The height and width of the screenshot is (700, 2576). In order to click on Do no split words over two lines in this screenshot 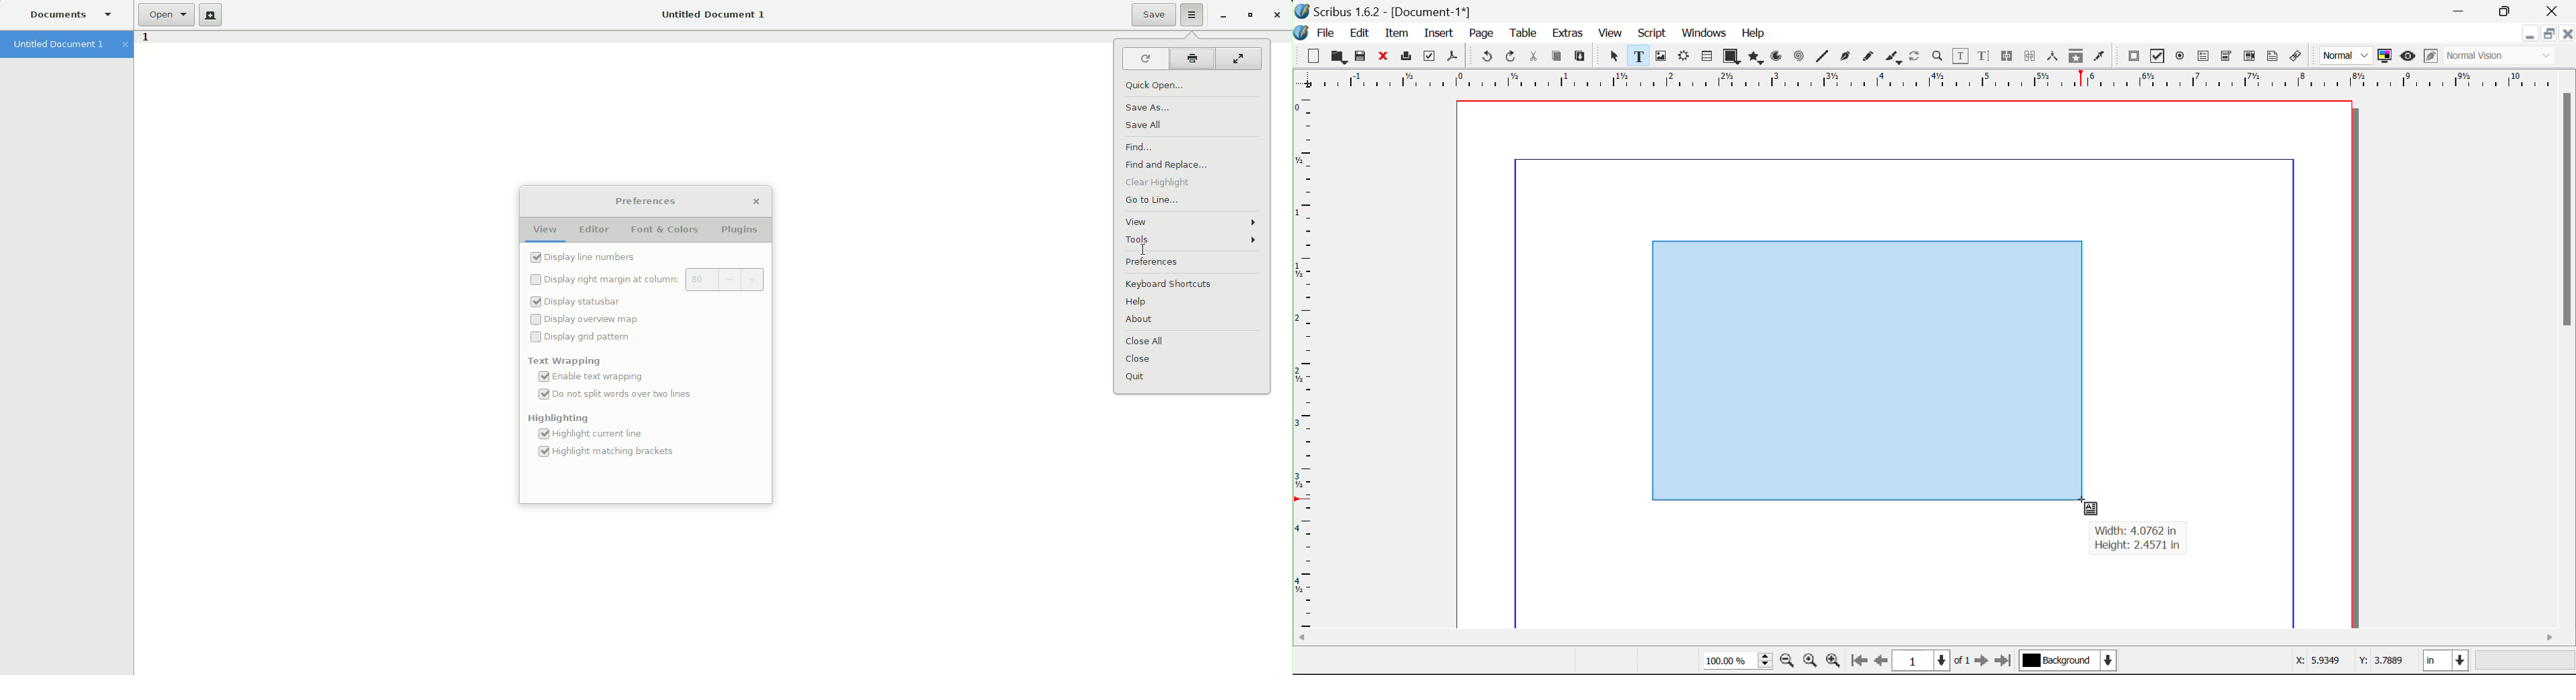, I will do `click(621, 397)`.